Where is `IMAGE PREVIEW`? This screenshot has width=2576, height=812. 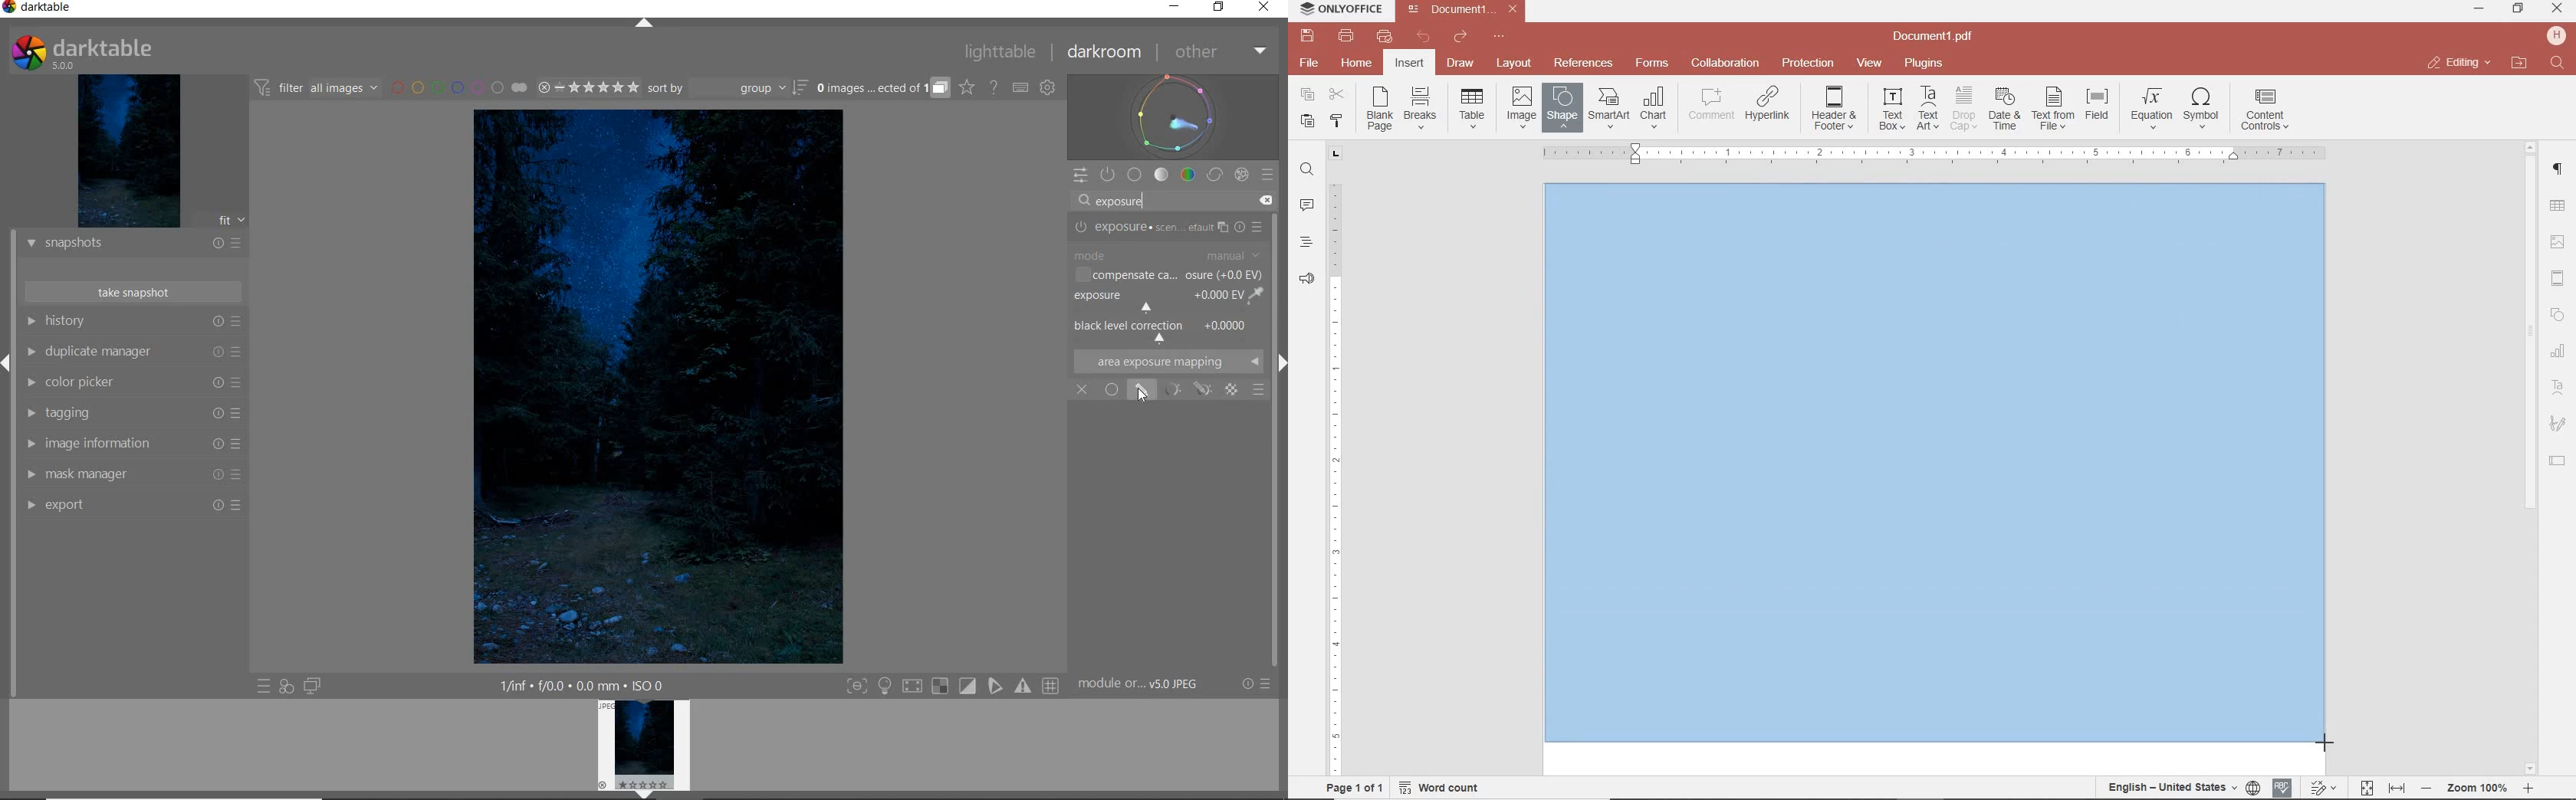 IMAGE PREVIEW is located at coordinates (644, 749).